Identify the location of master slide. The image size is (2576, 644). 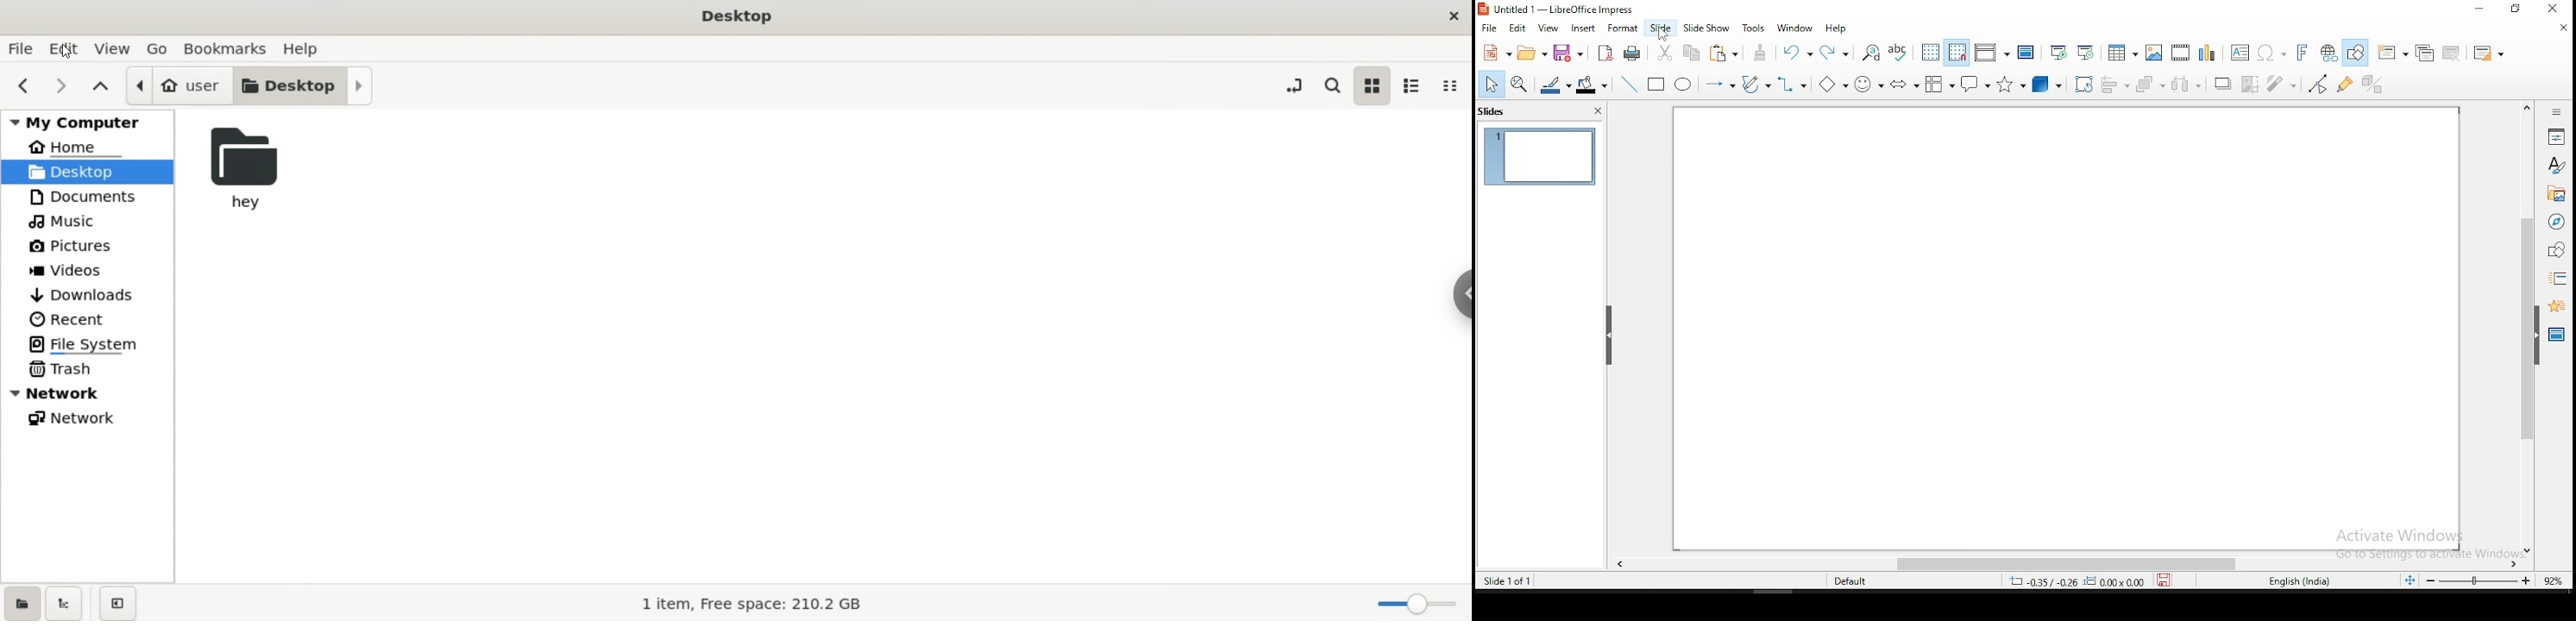
(2026, 50).